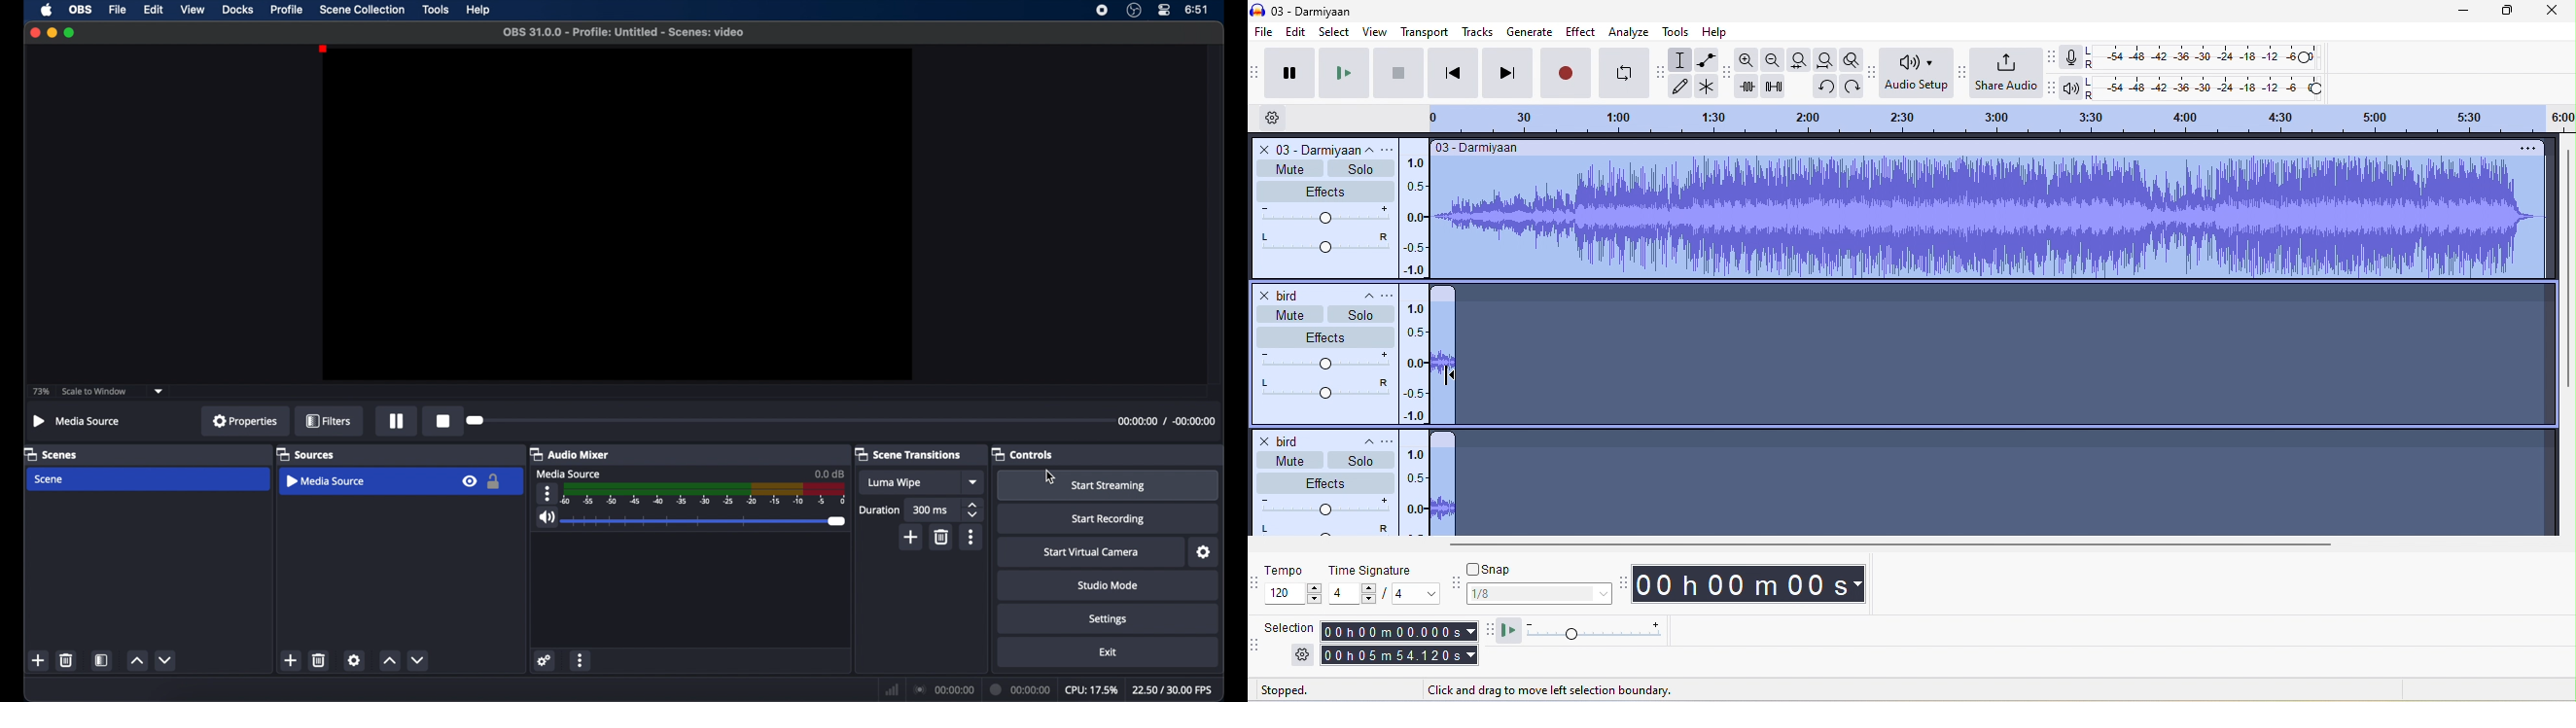 The image size is (2576, 728). I want to click on dropdown, so click(974, 482).